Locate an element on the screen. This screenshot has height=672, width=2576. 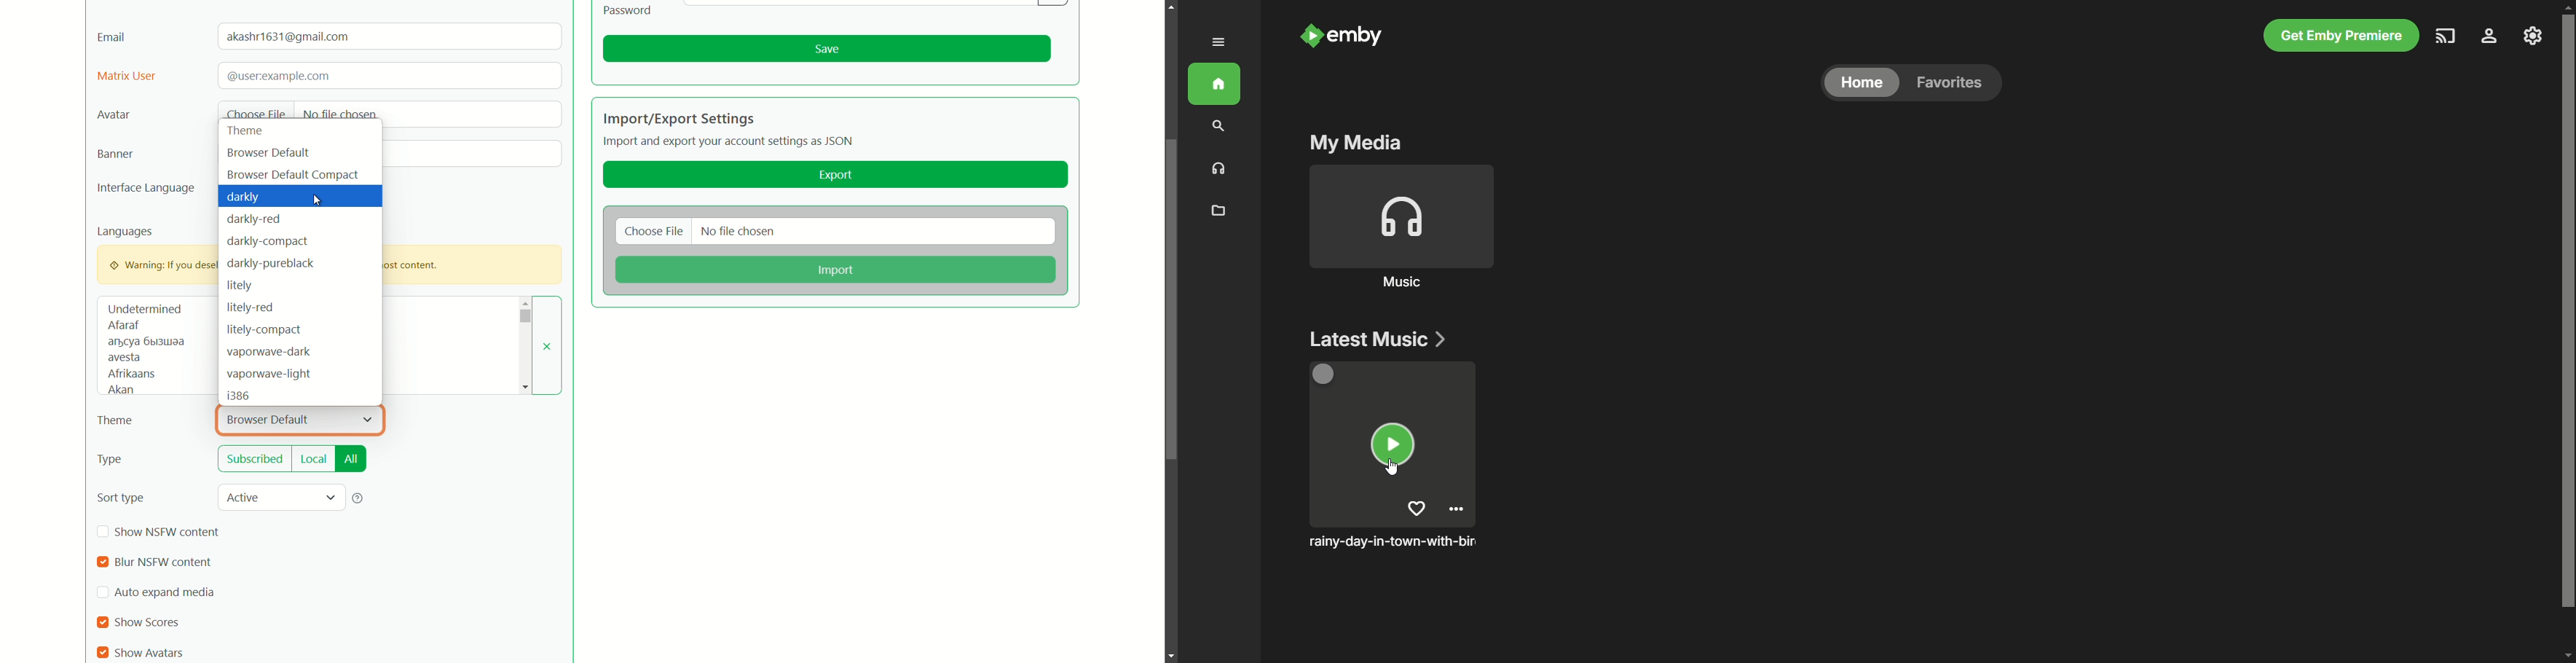
i386 is located at coordinates (239, 397).